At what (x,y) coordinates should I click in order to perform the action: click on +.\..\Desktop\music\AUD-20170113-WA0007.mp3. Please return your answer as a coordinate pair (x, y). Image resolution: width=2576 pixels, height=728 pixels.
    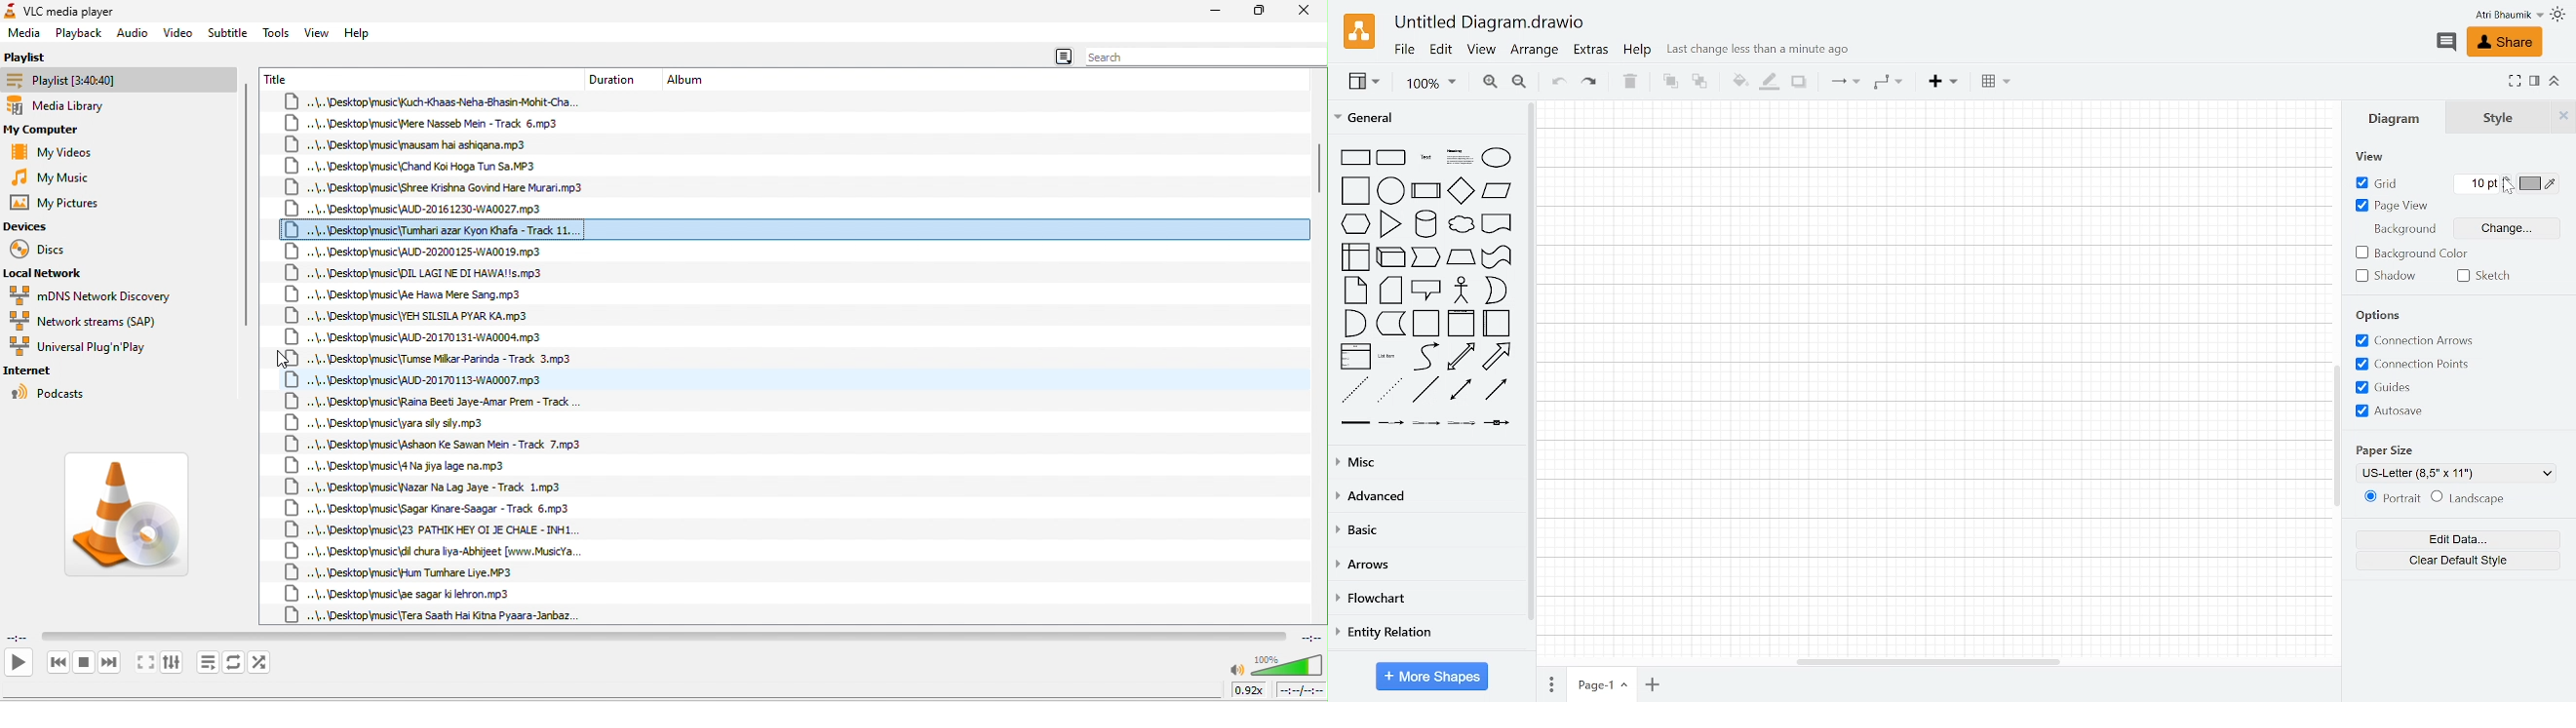
    Looking at the image, I should click on (421, 379).